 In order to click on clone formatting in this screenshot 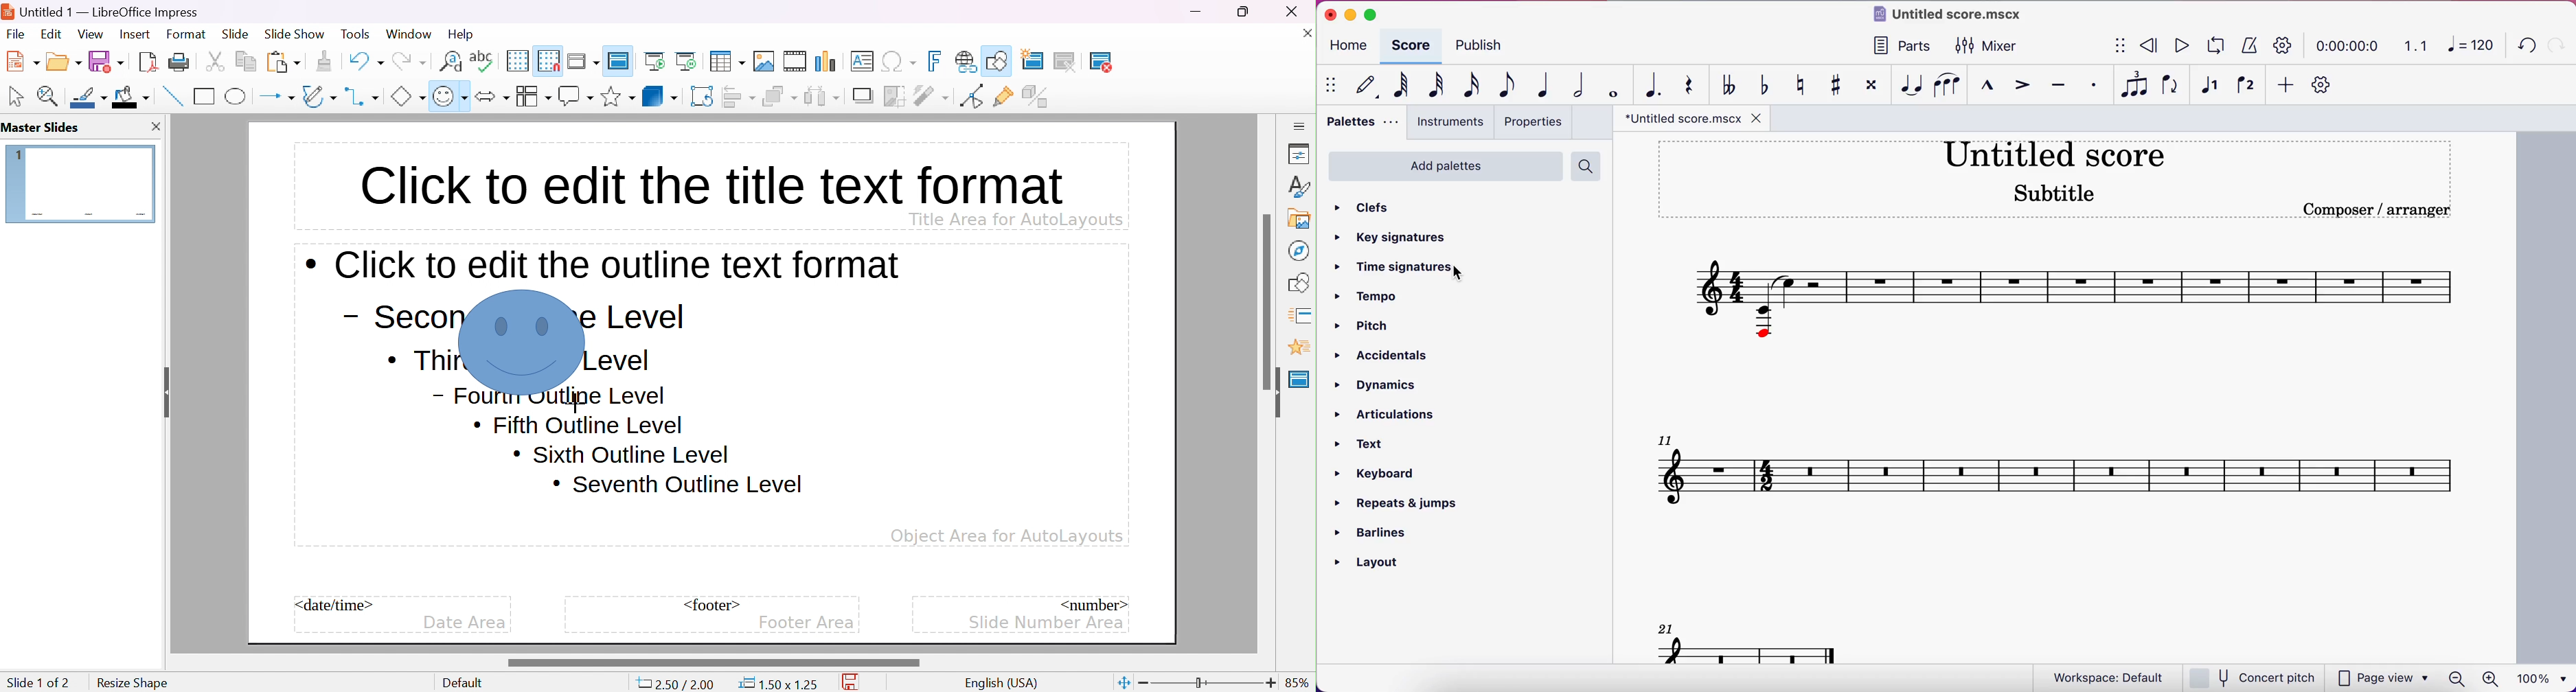, I will do `click(324, 61)`.